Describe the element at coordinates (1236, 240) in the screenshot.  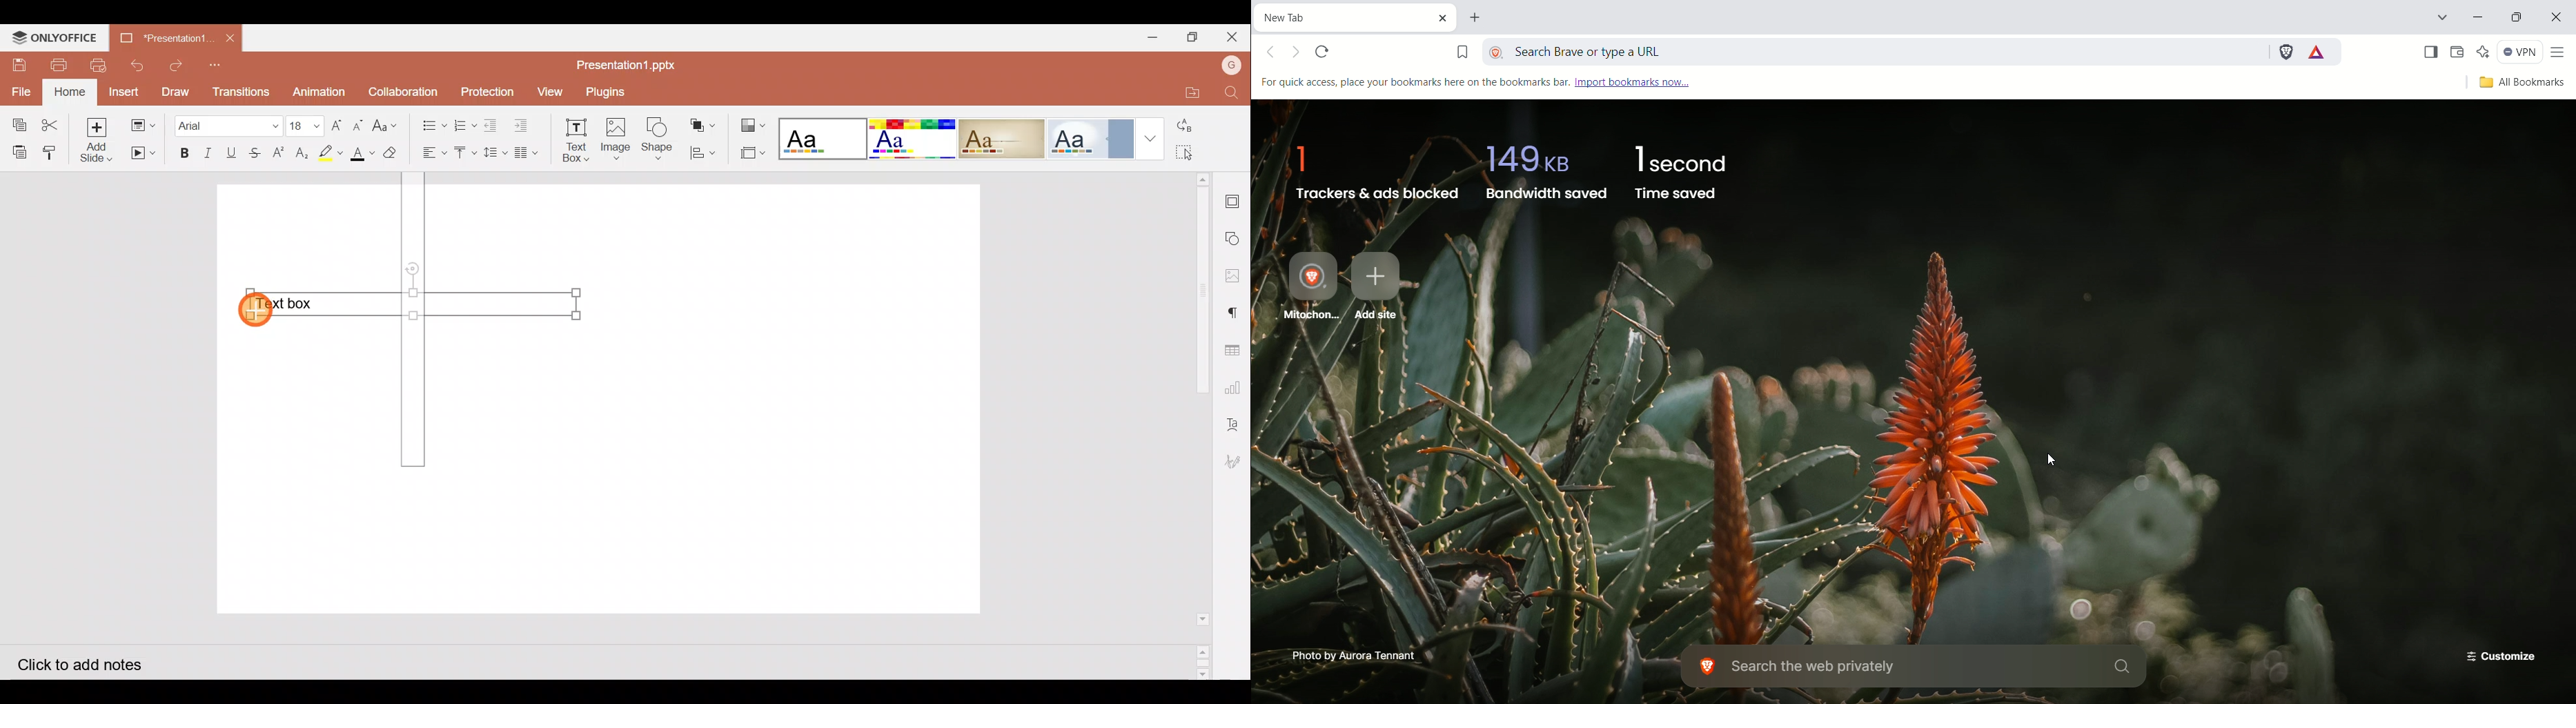
I see `Shapes settings` at that location.